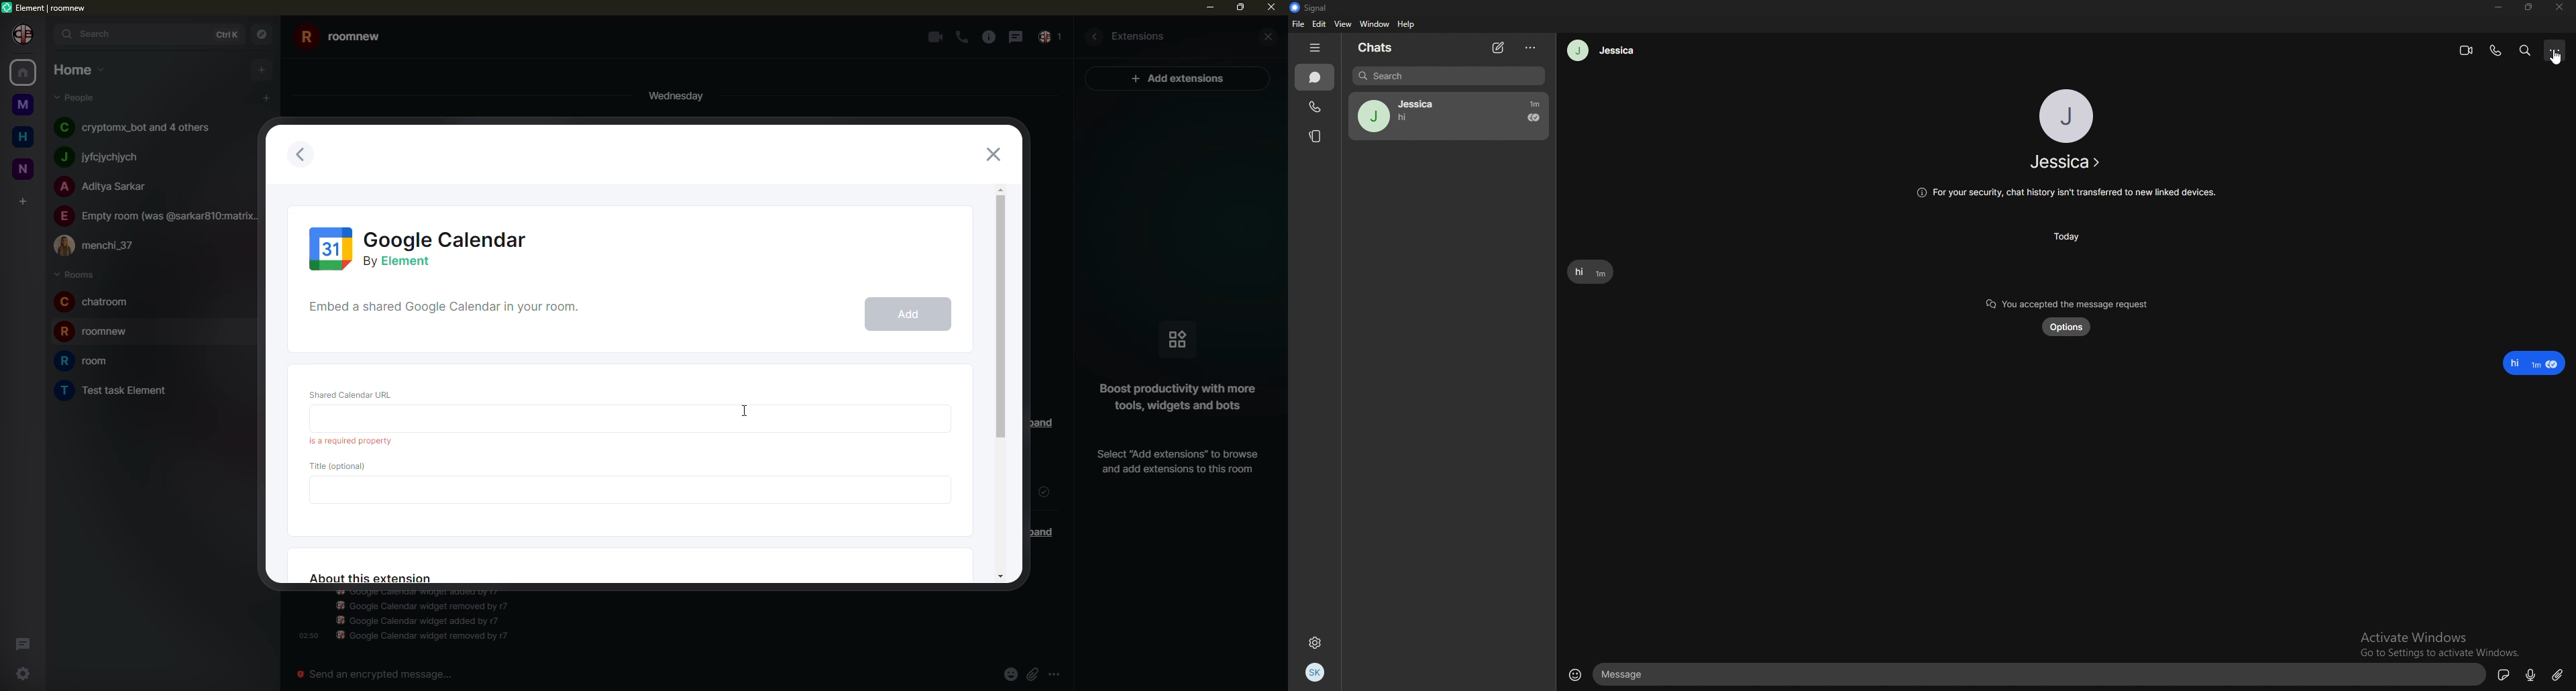 Image resolution: width=2576 pixels, height=700 pixels. I want to click on people, so click(107, 187).